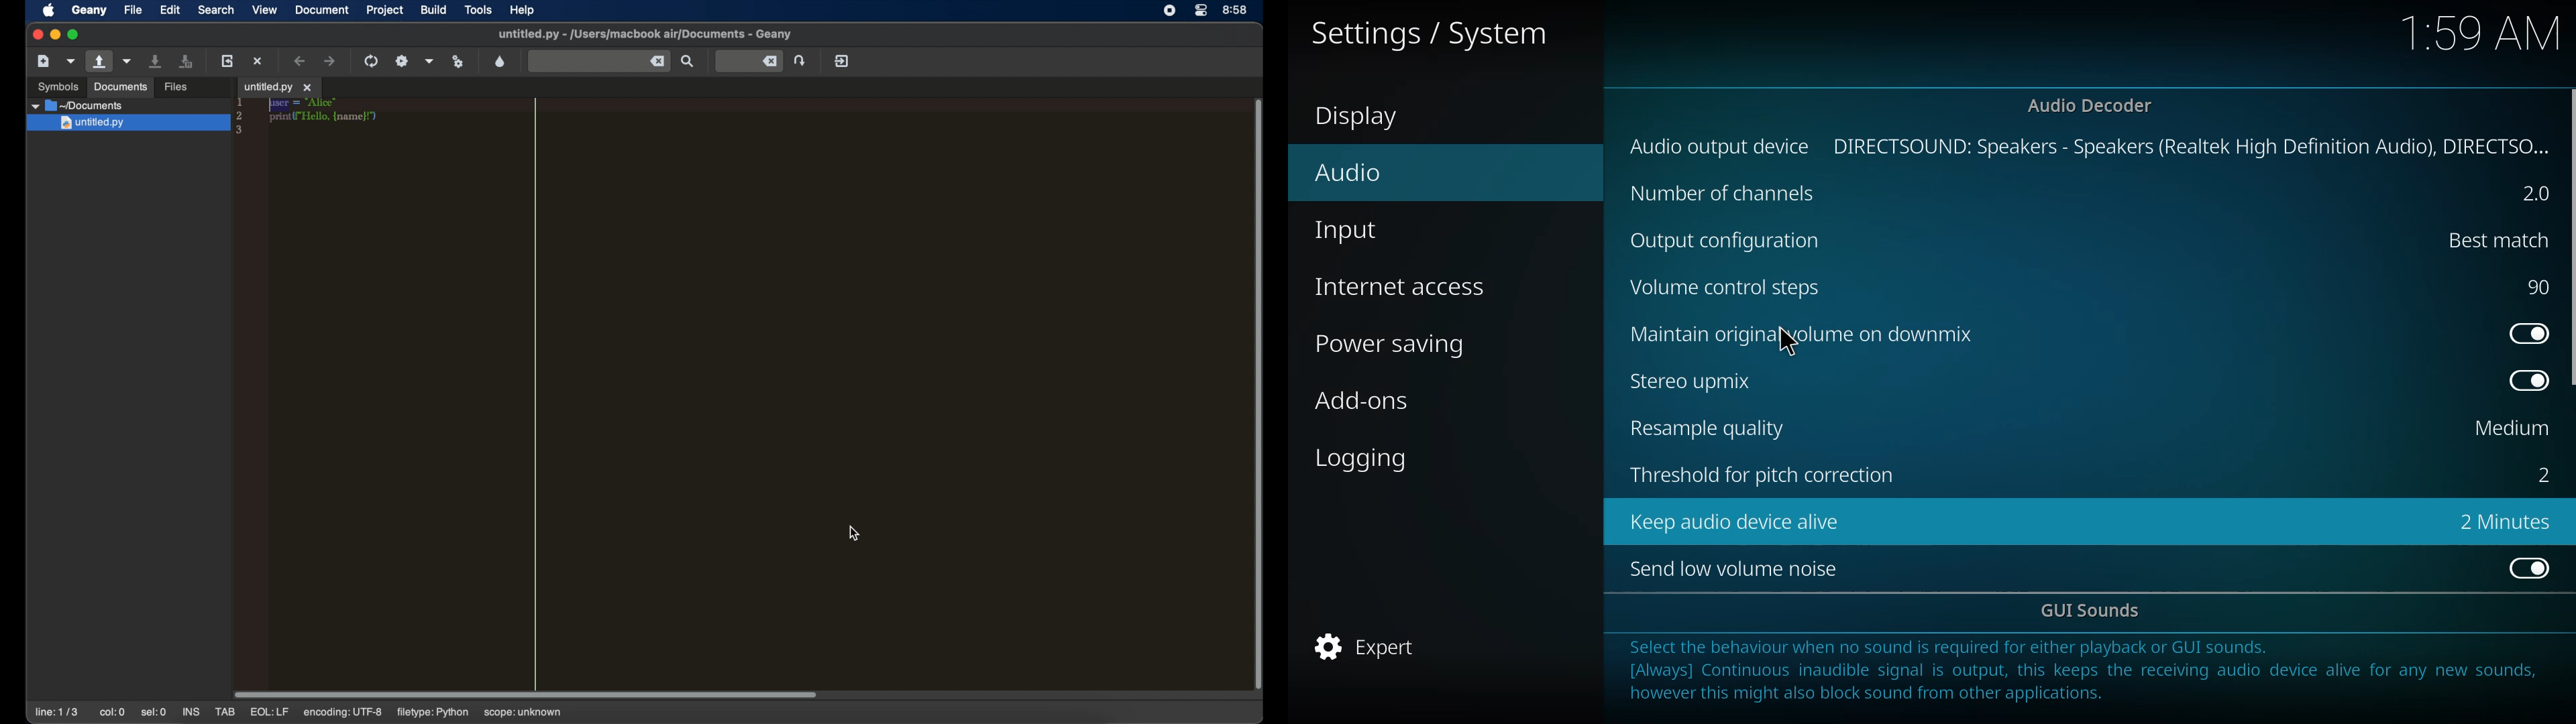  What do you see at coordinates (1366, 458) in the screenshot?
I see `logging` at bounding box center [1366, 458].